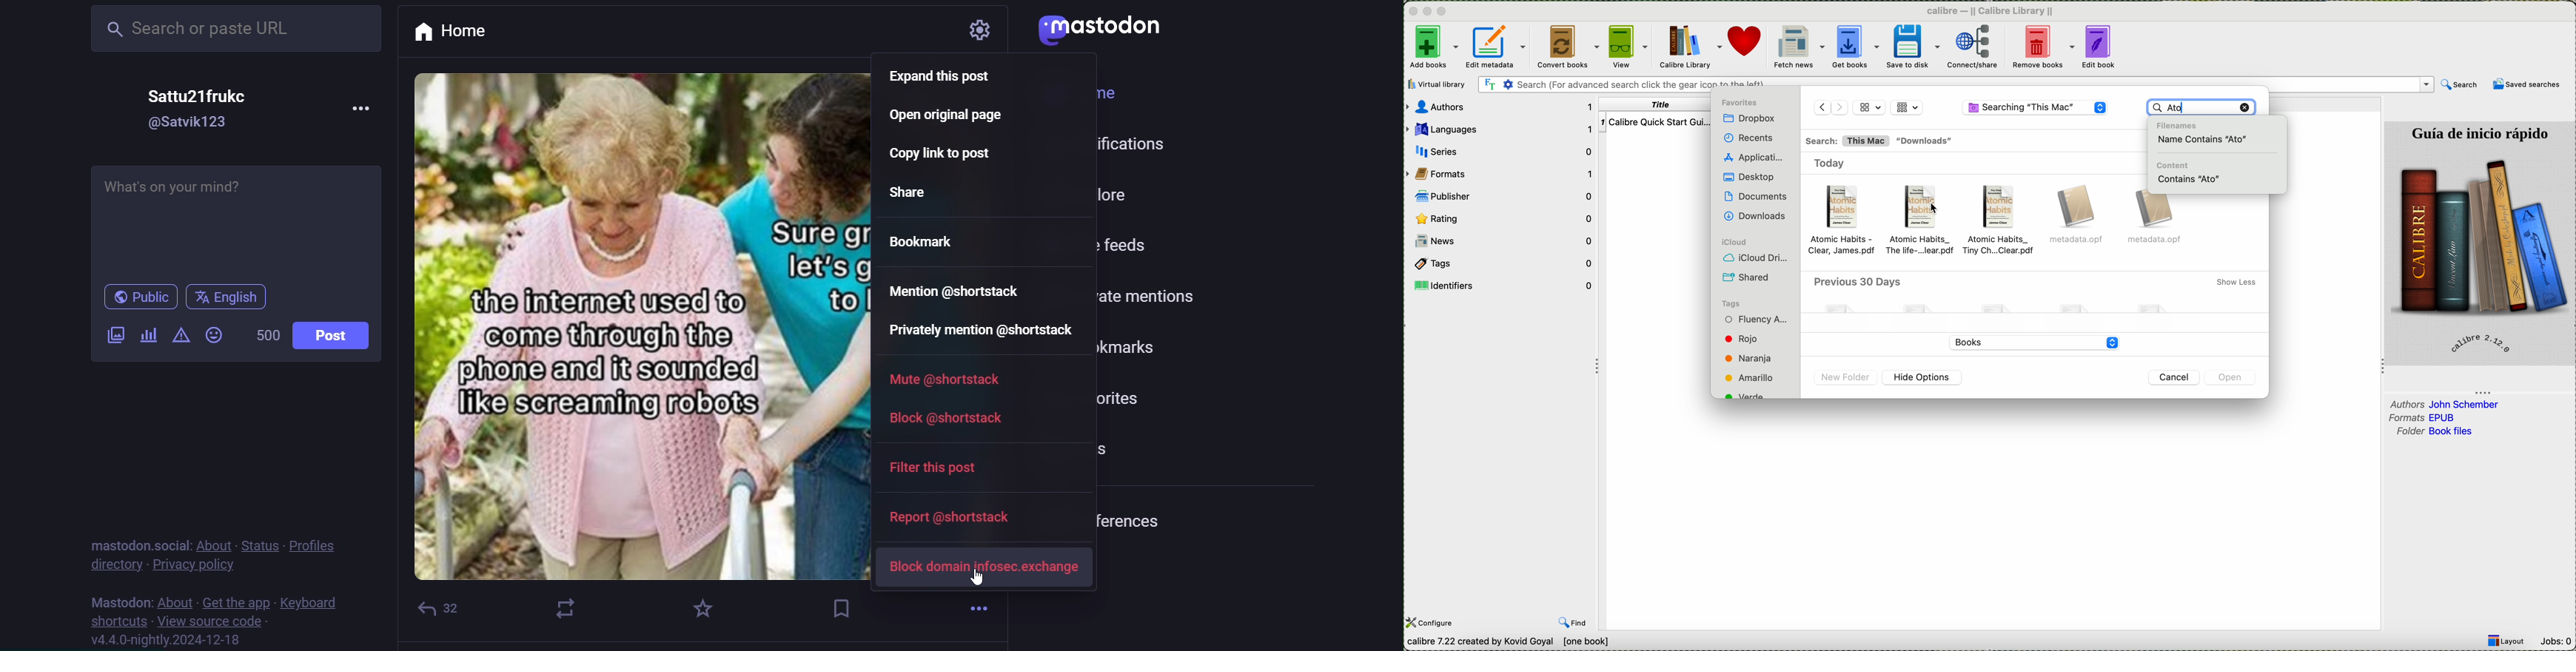  Describe the element at coordinates (365, 112) in the screenshot. I see `more` at that location.